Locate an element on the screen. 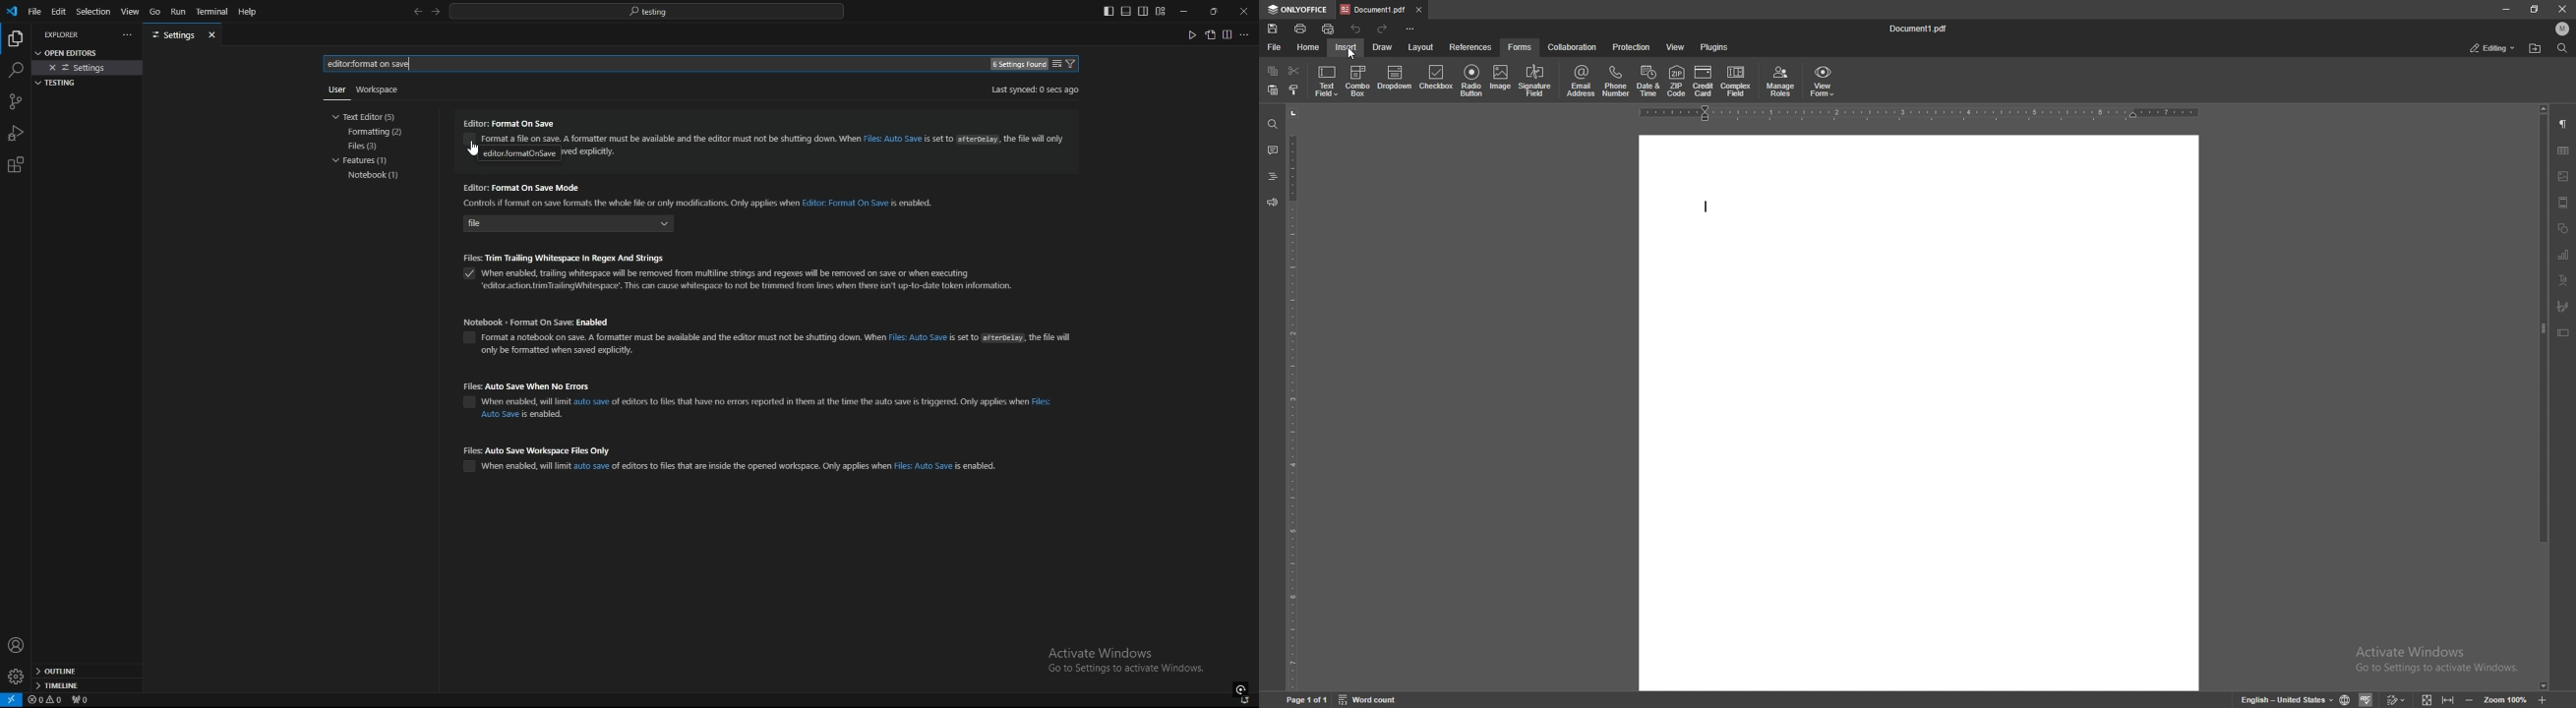 This screenshot has width=2576, height=728. workspace is located at coordinates (382, 88).